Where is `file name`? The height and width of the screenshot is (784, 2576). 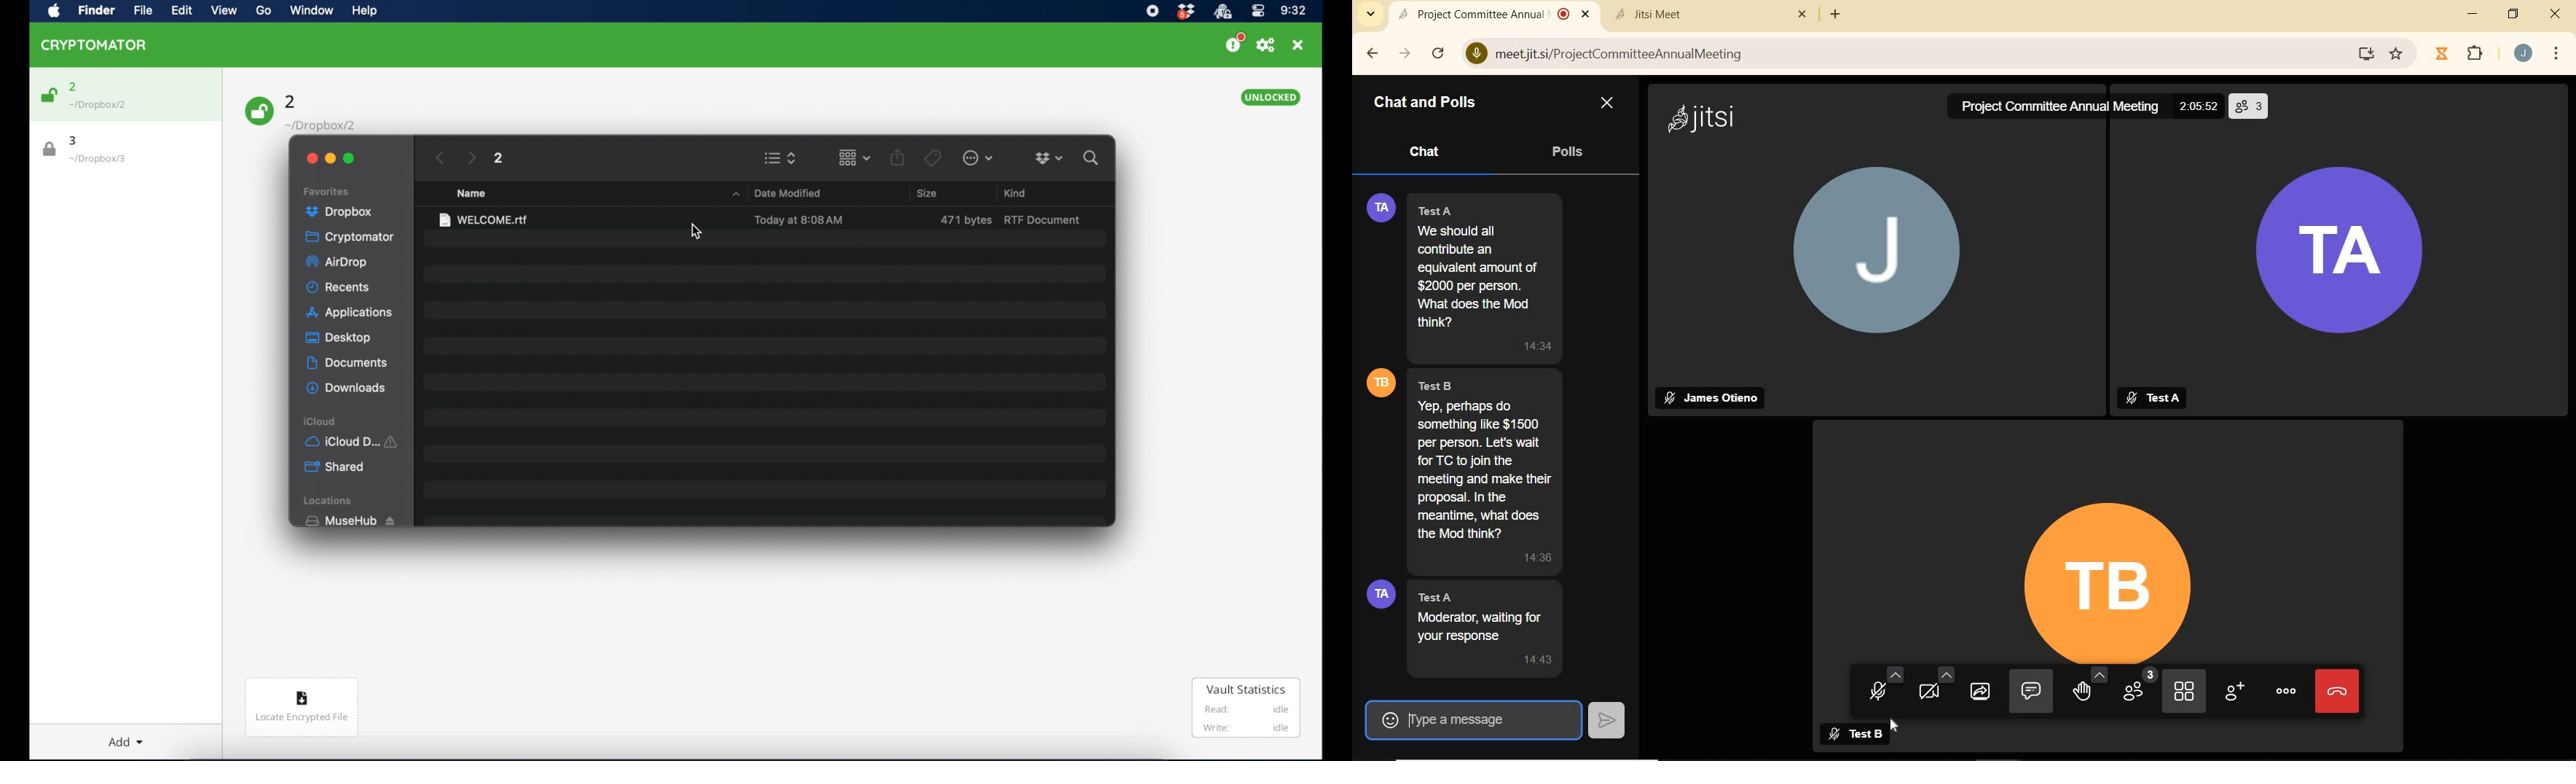
file name is located at coordinates (484, 219).